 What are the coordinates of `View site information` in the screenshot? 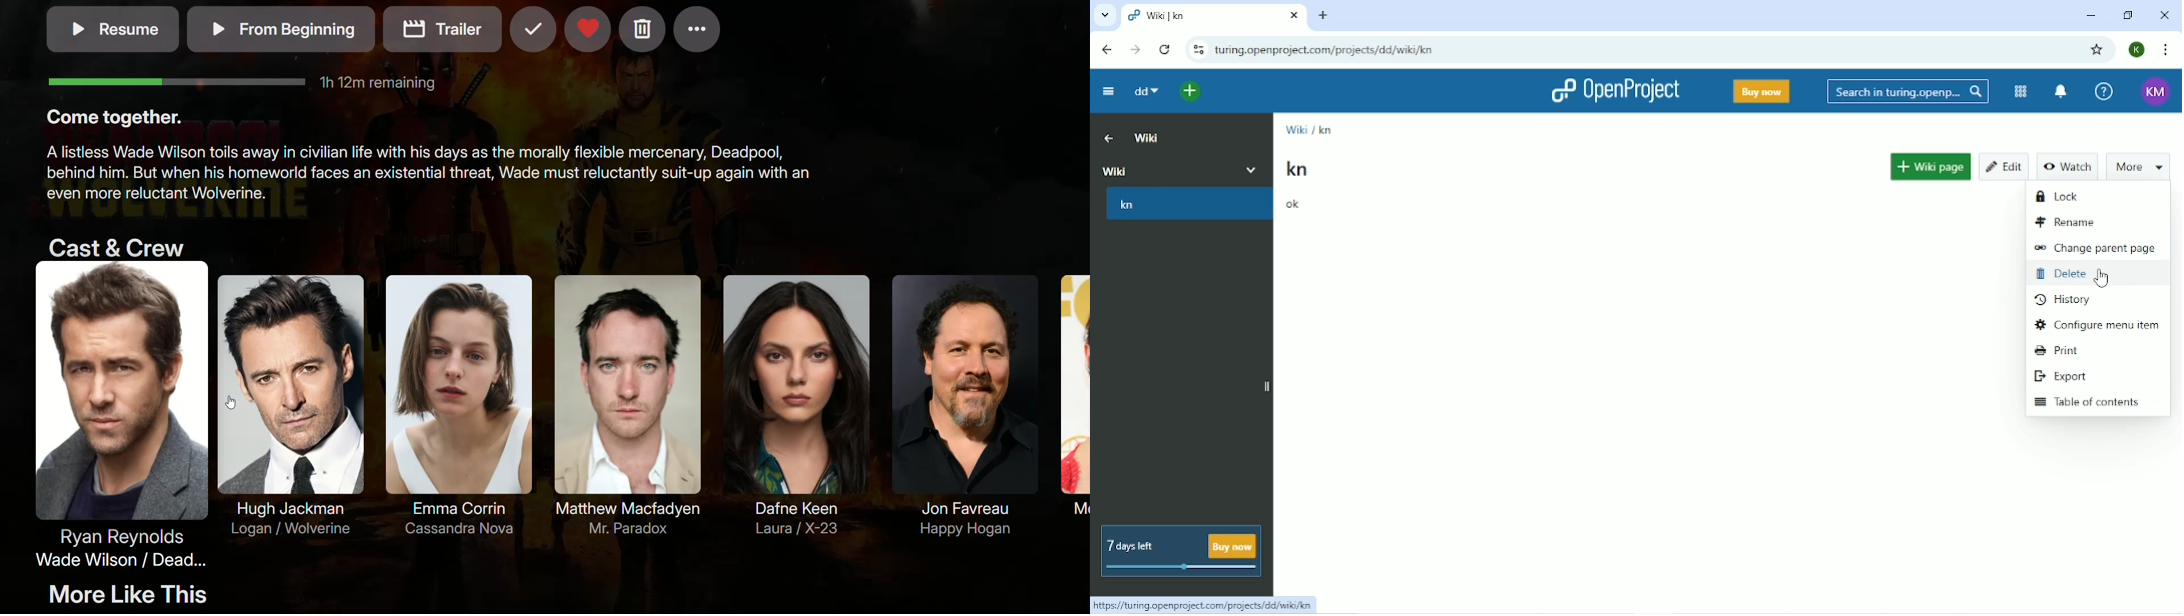 It's located at (1197, 51).